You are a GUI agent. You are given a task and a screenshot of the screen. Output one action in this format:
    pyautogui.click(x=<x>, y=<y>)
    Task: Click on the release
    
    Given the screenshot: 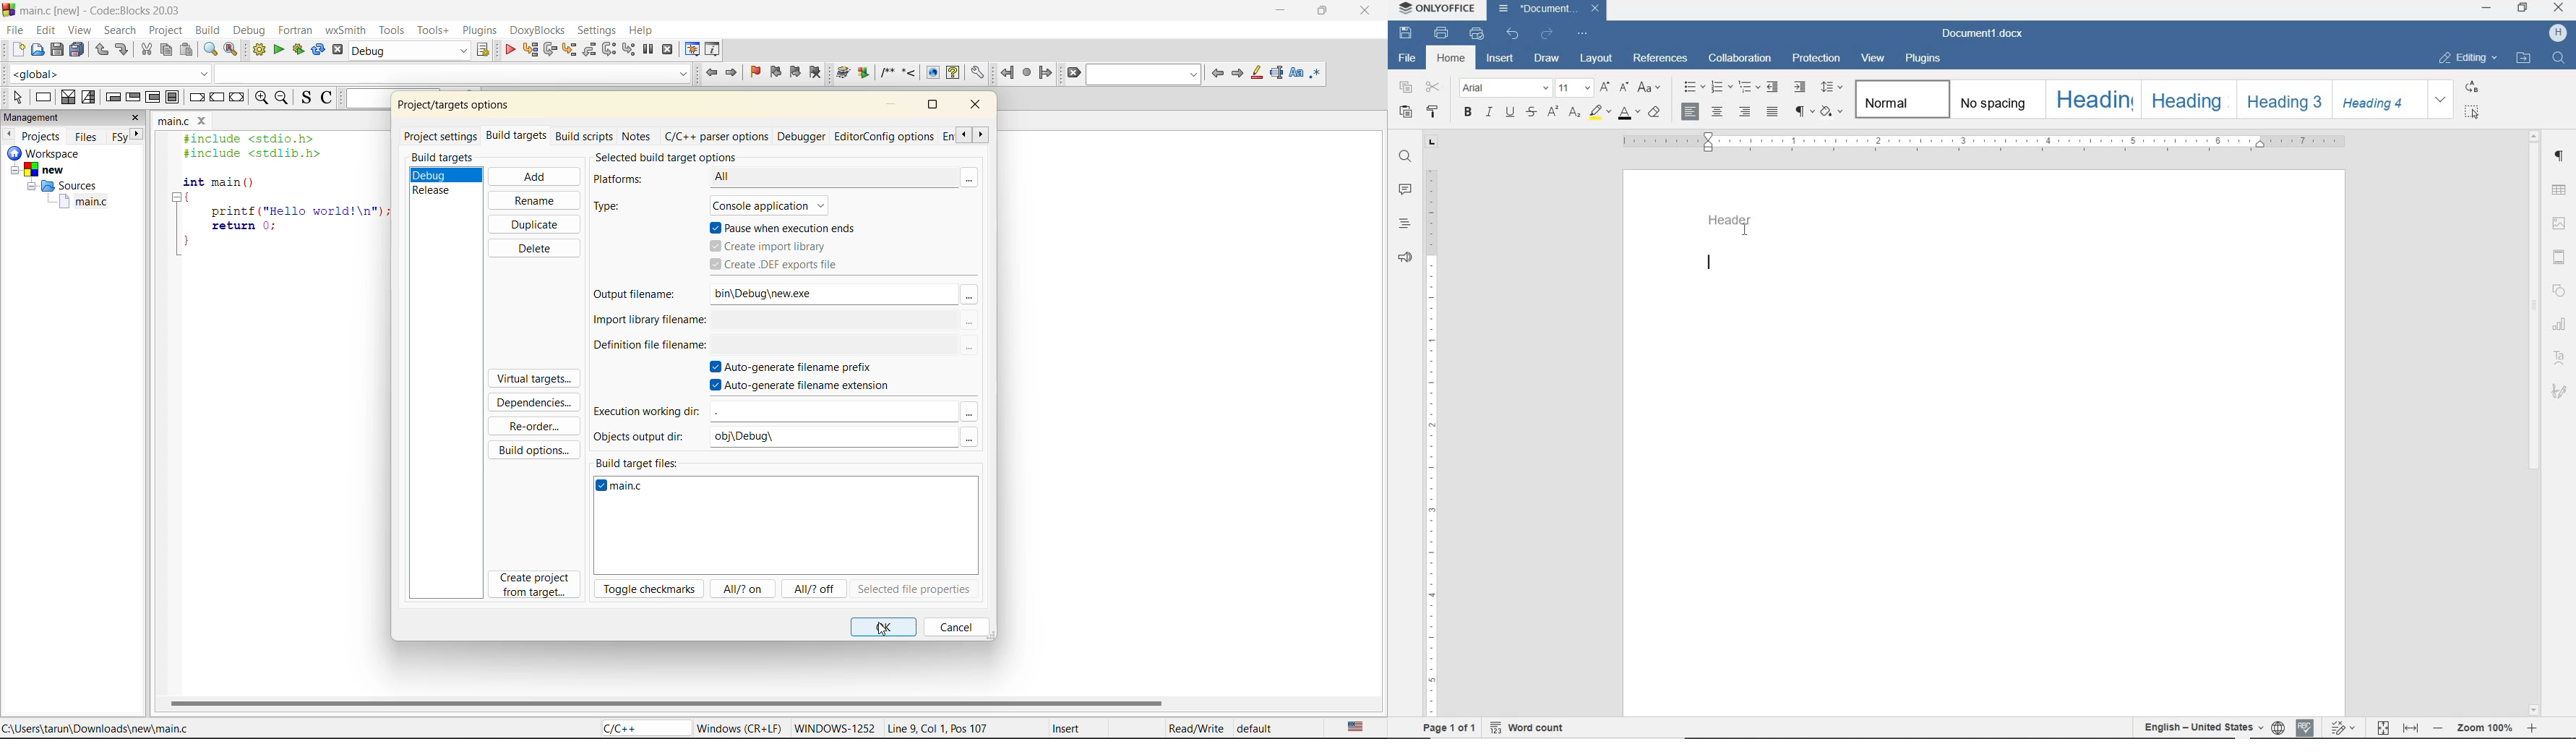 What is the action you would take?
    pyautogui.click(x=437, y=190)
    